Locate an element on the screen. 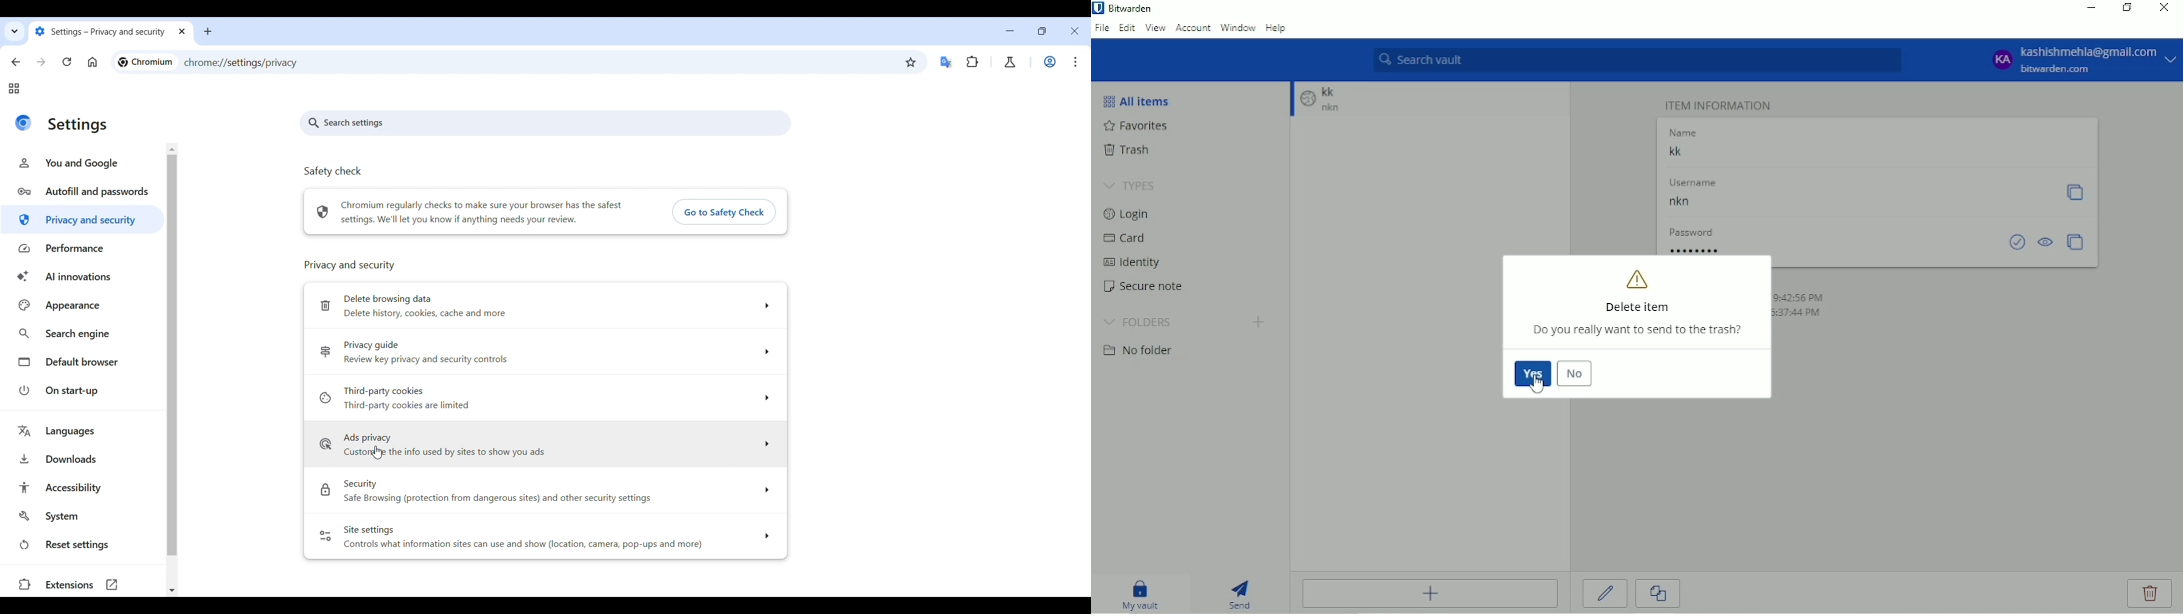 This screenshot has width=2184, height=616. Copy is located at coordinates (2075, 193).